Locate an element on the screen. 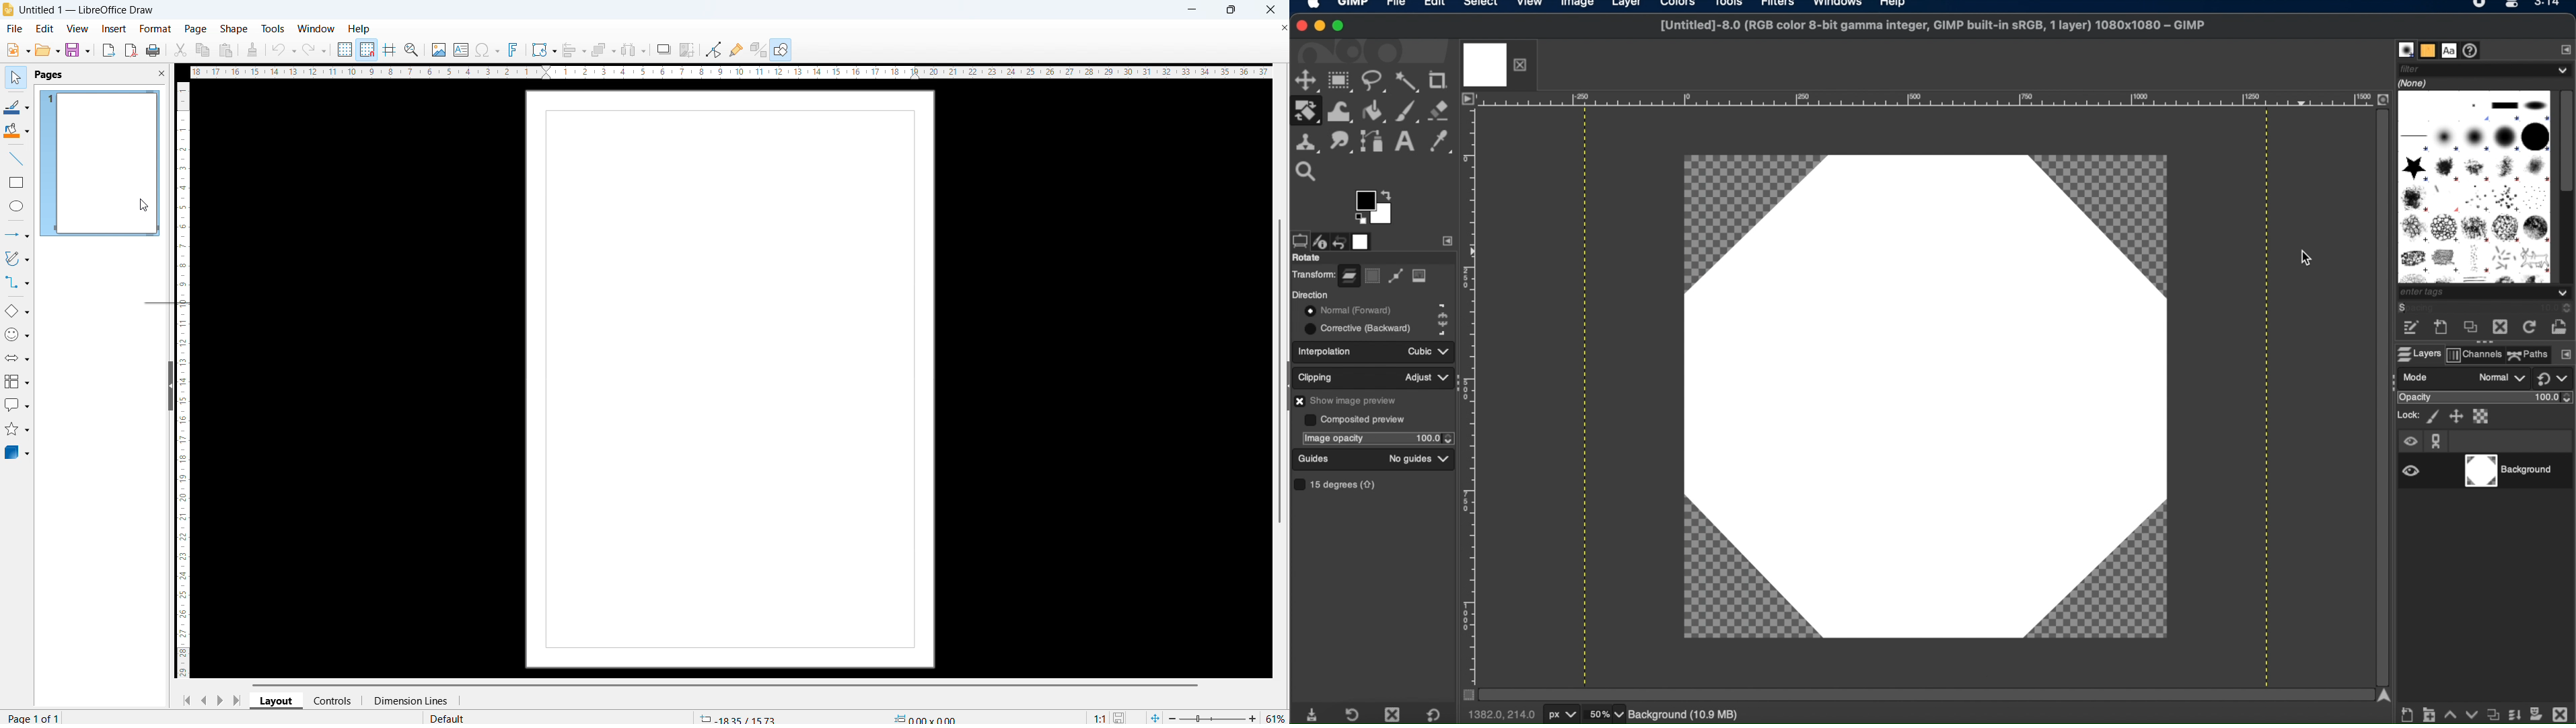  maximize is located at coordinates (1231, 10).